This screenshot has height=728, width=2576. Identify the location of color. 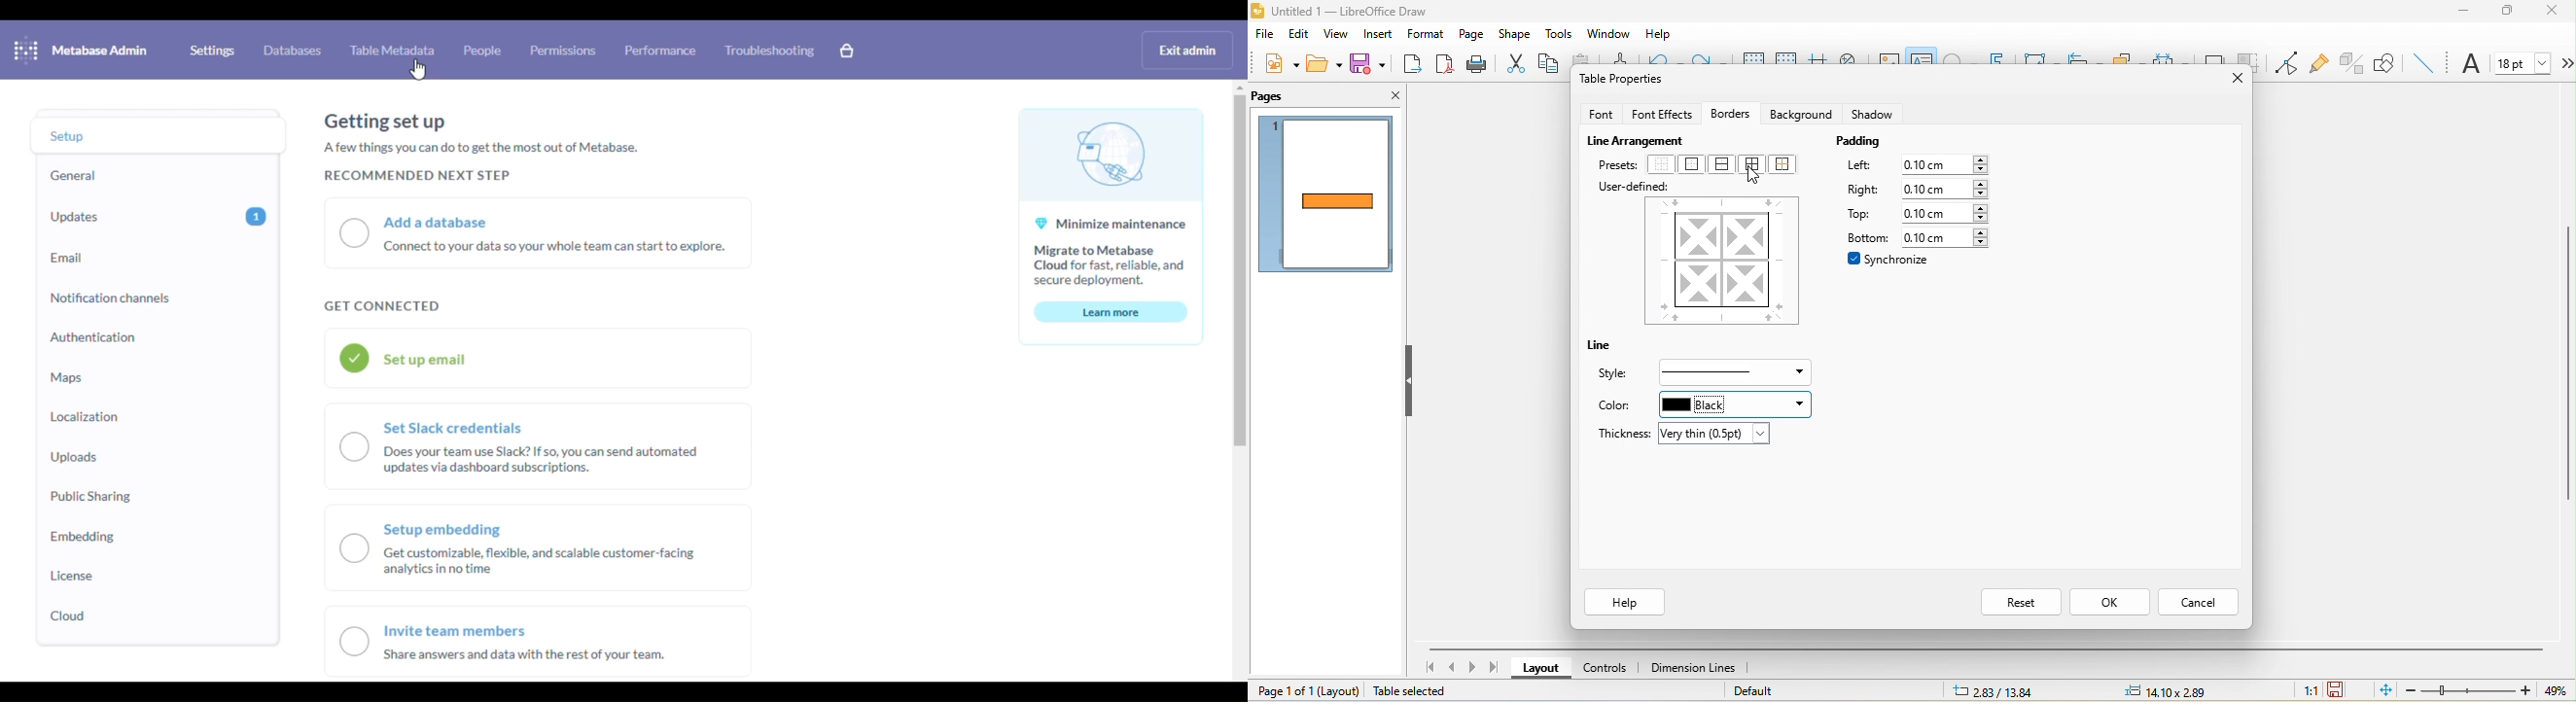
(1615, 407).